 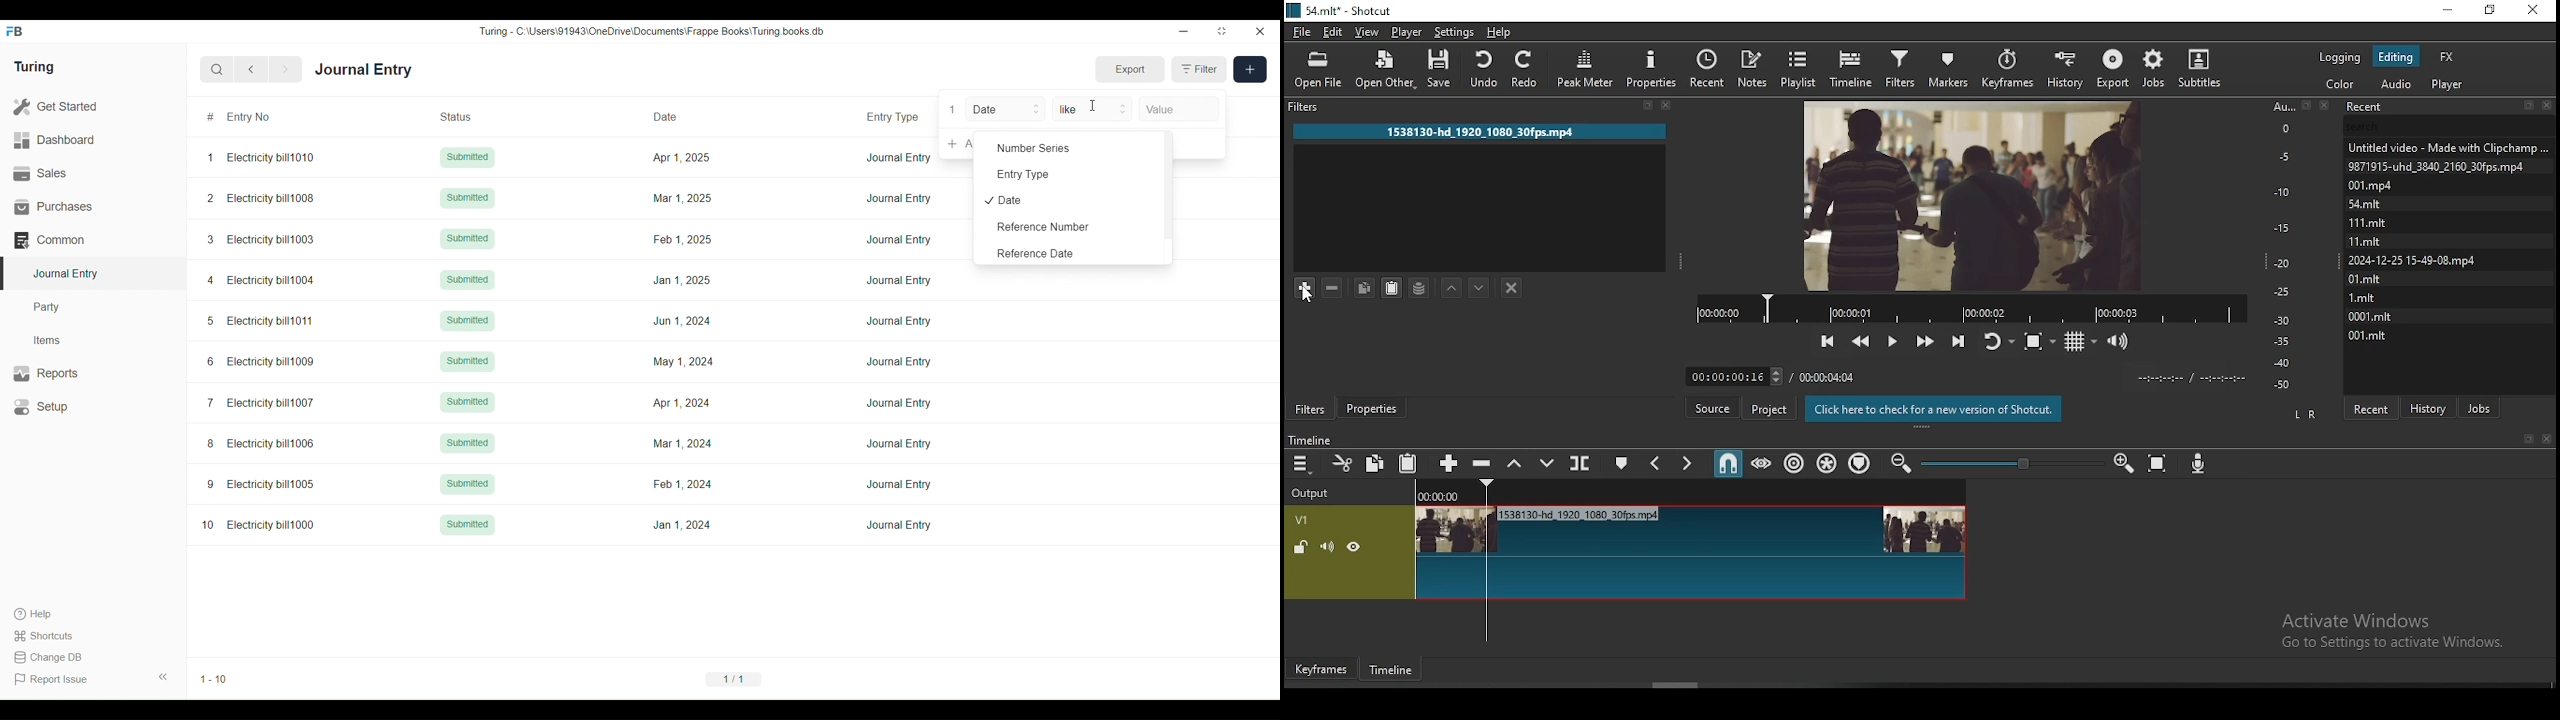 I want to click on Export, so click(x=1131, y=69).